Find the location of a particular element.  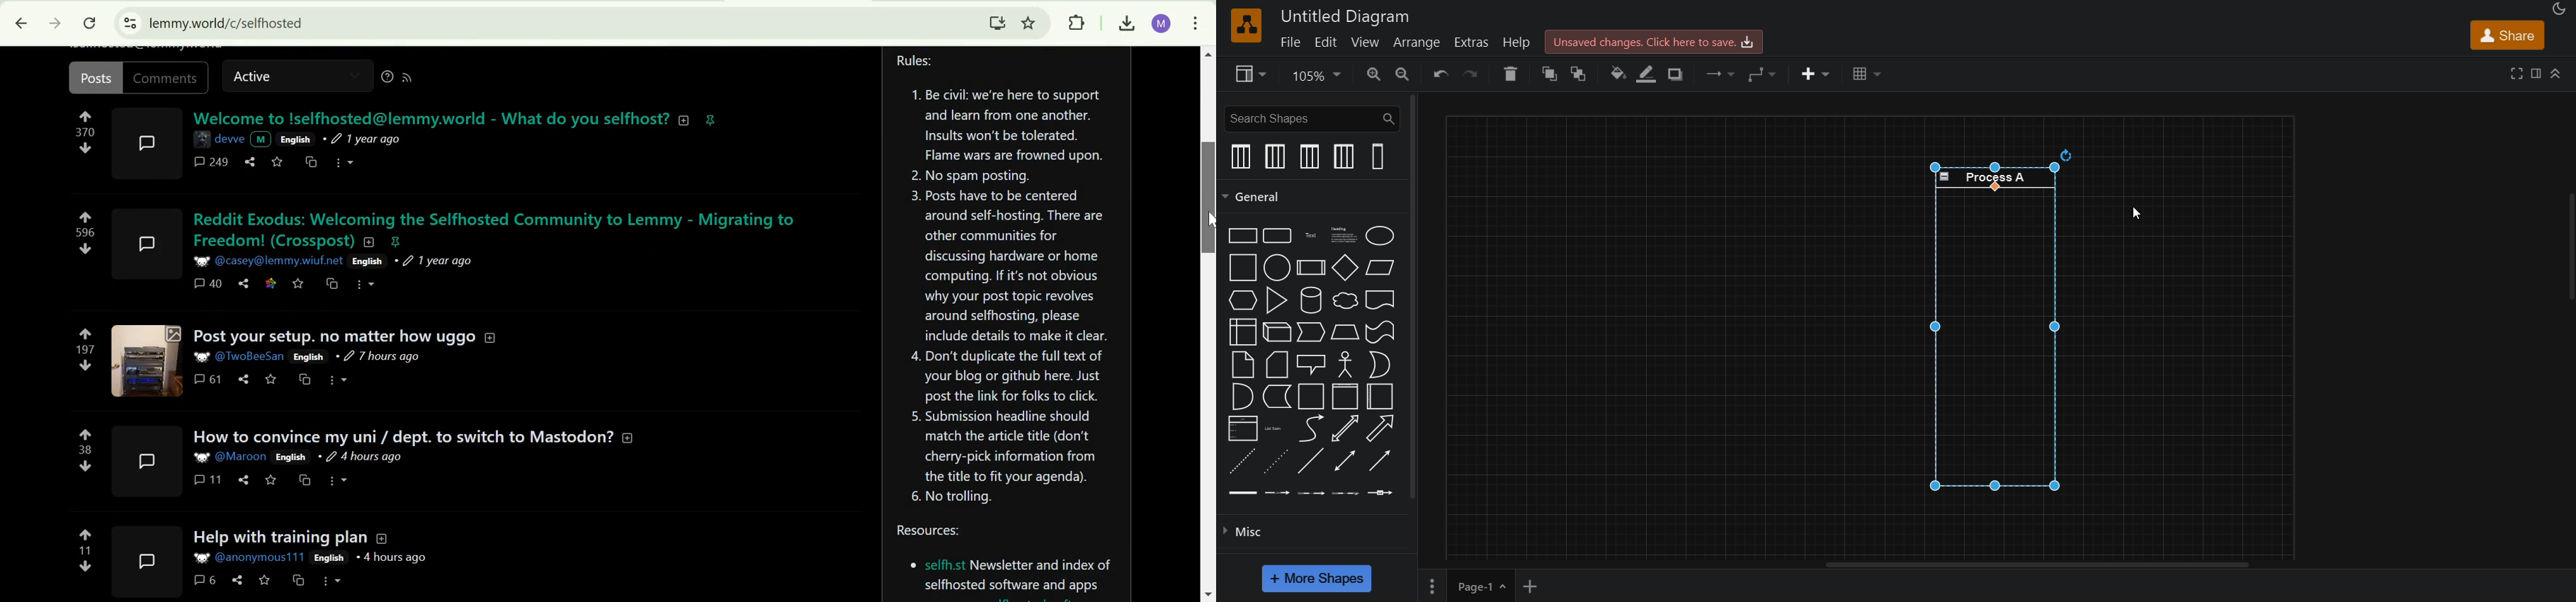

downvote is located at coordinates (84, 250).